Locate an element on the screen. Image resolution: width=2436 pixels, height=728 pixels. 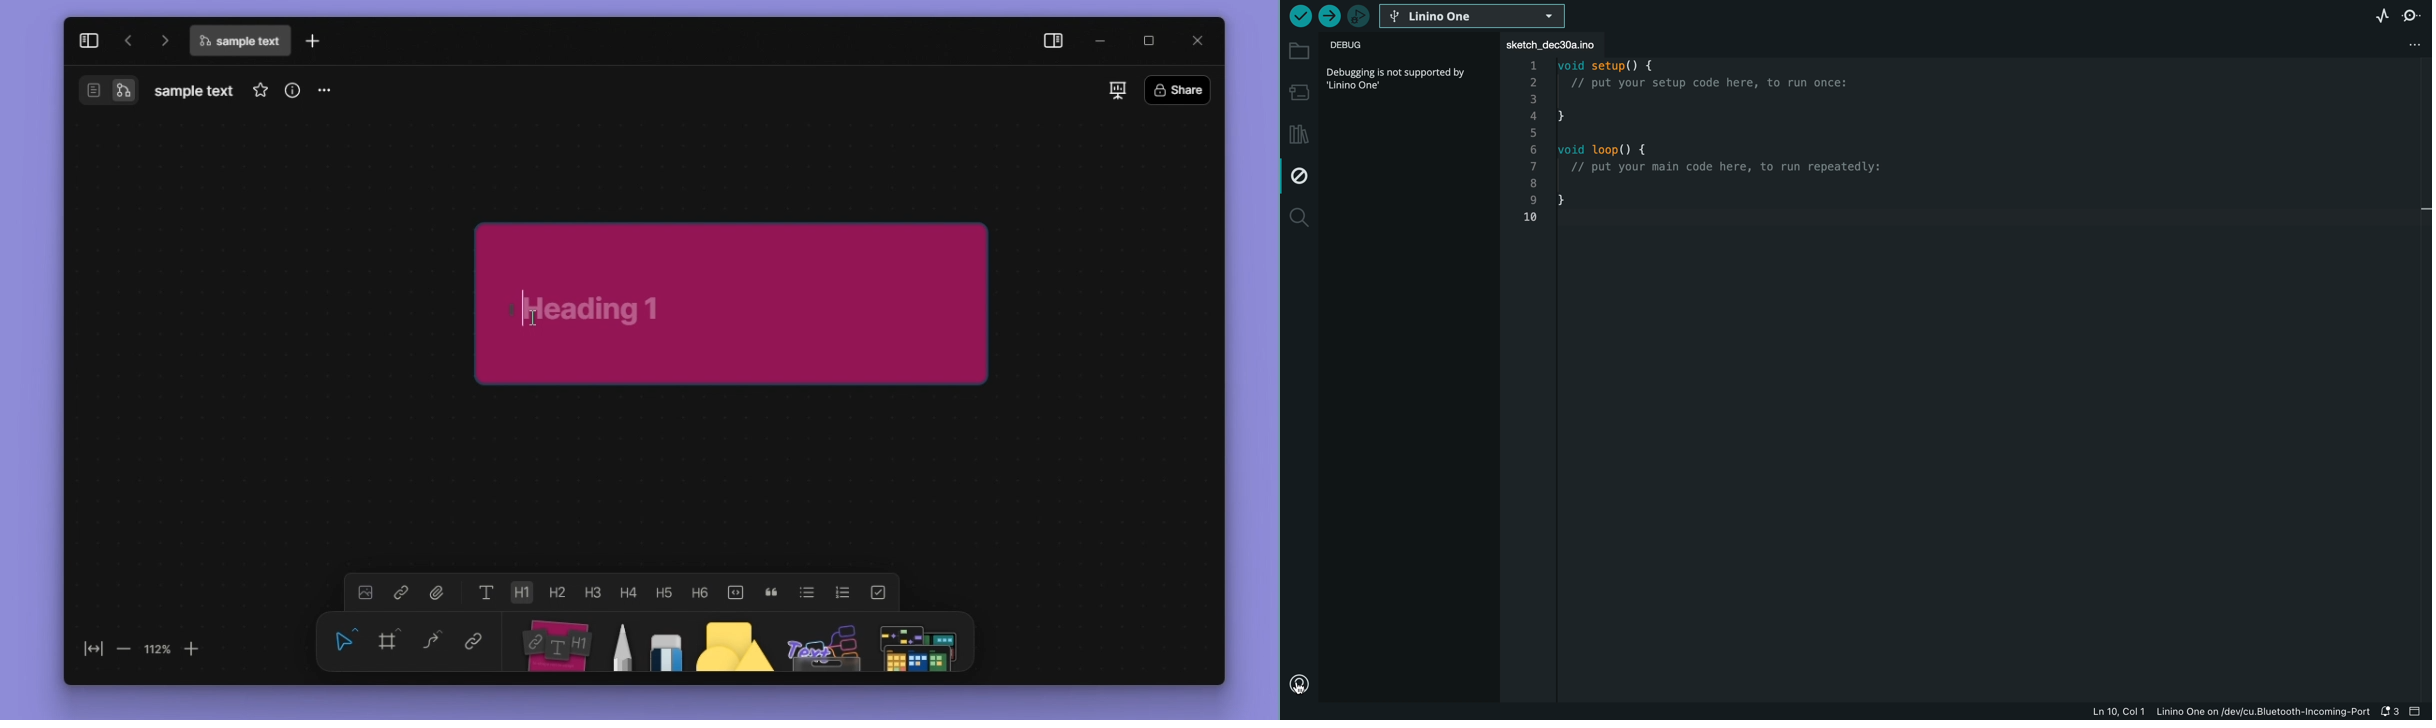
note is located at coordinates (559, 642).